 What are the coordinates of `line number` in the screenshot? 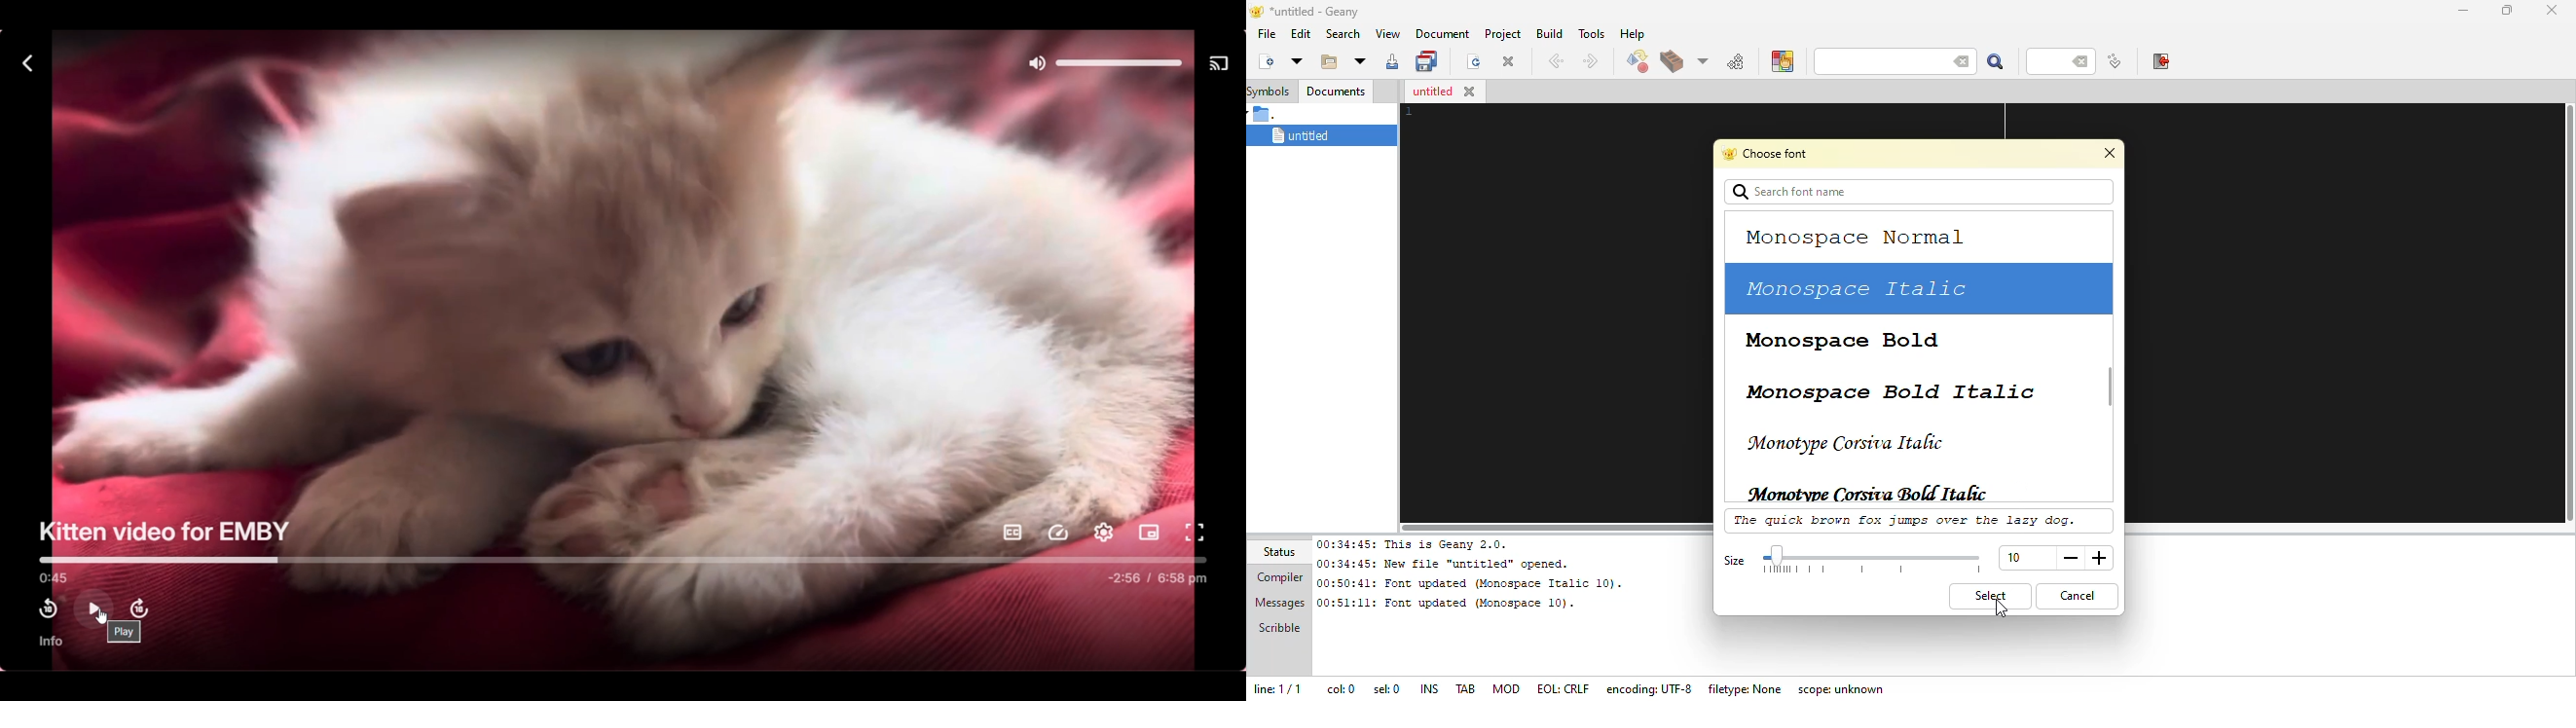 It's located at (1404, 113).